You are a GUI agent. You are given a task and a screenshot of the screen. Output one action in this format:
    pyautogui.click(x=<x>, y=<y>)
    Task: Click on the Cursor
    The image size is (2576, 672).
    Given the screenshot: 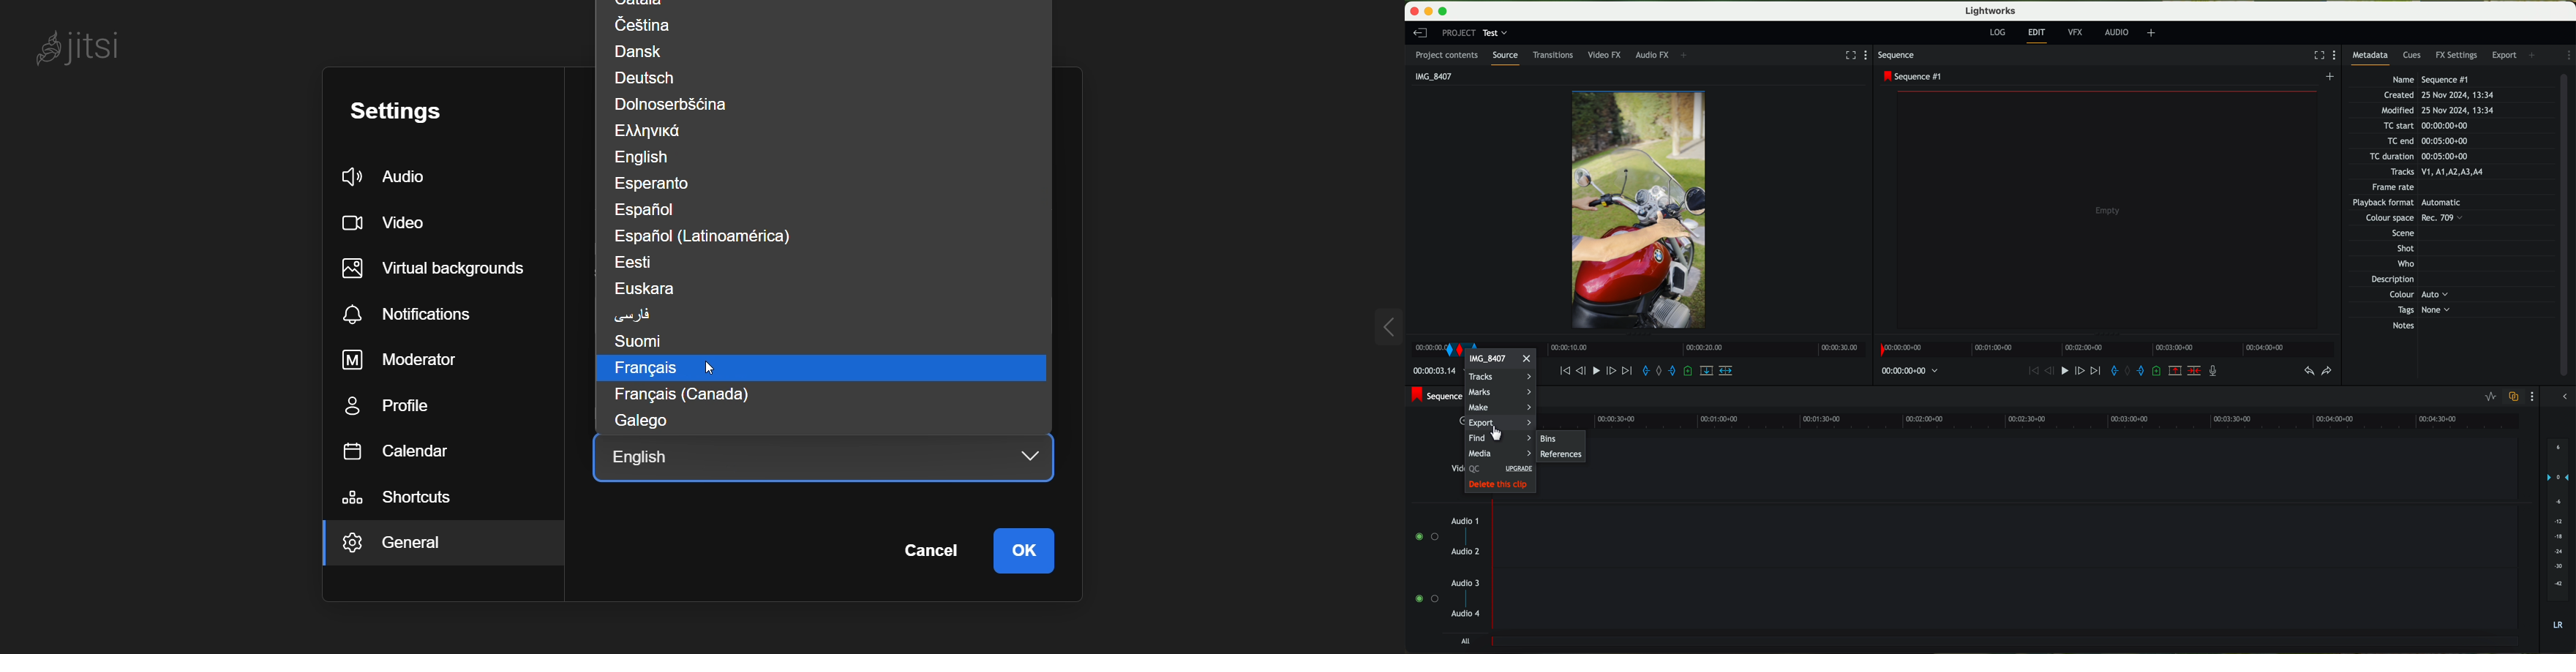 What is the action you would take?
    pyautogui.click(x=718, y=369)
    